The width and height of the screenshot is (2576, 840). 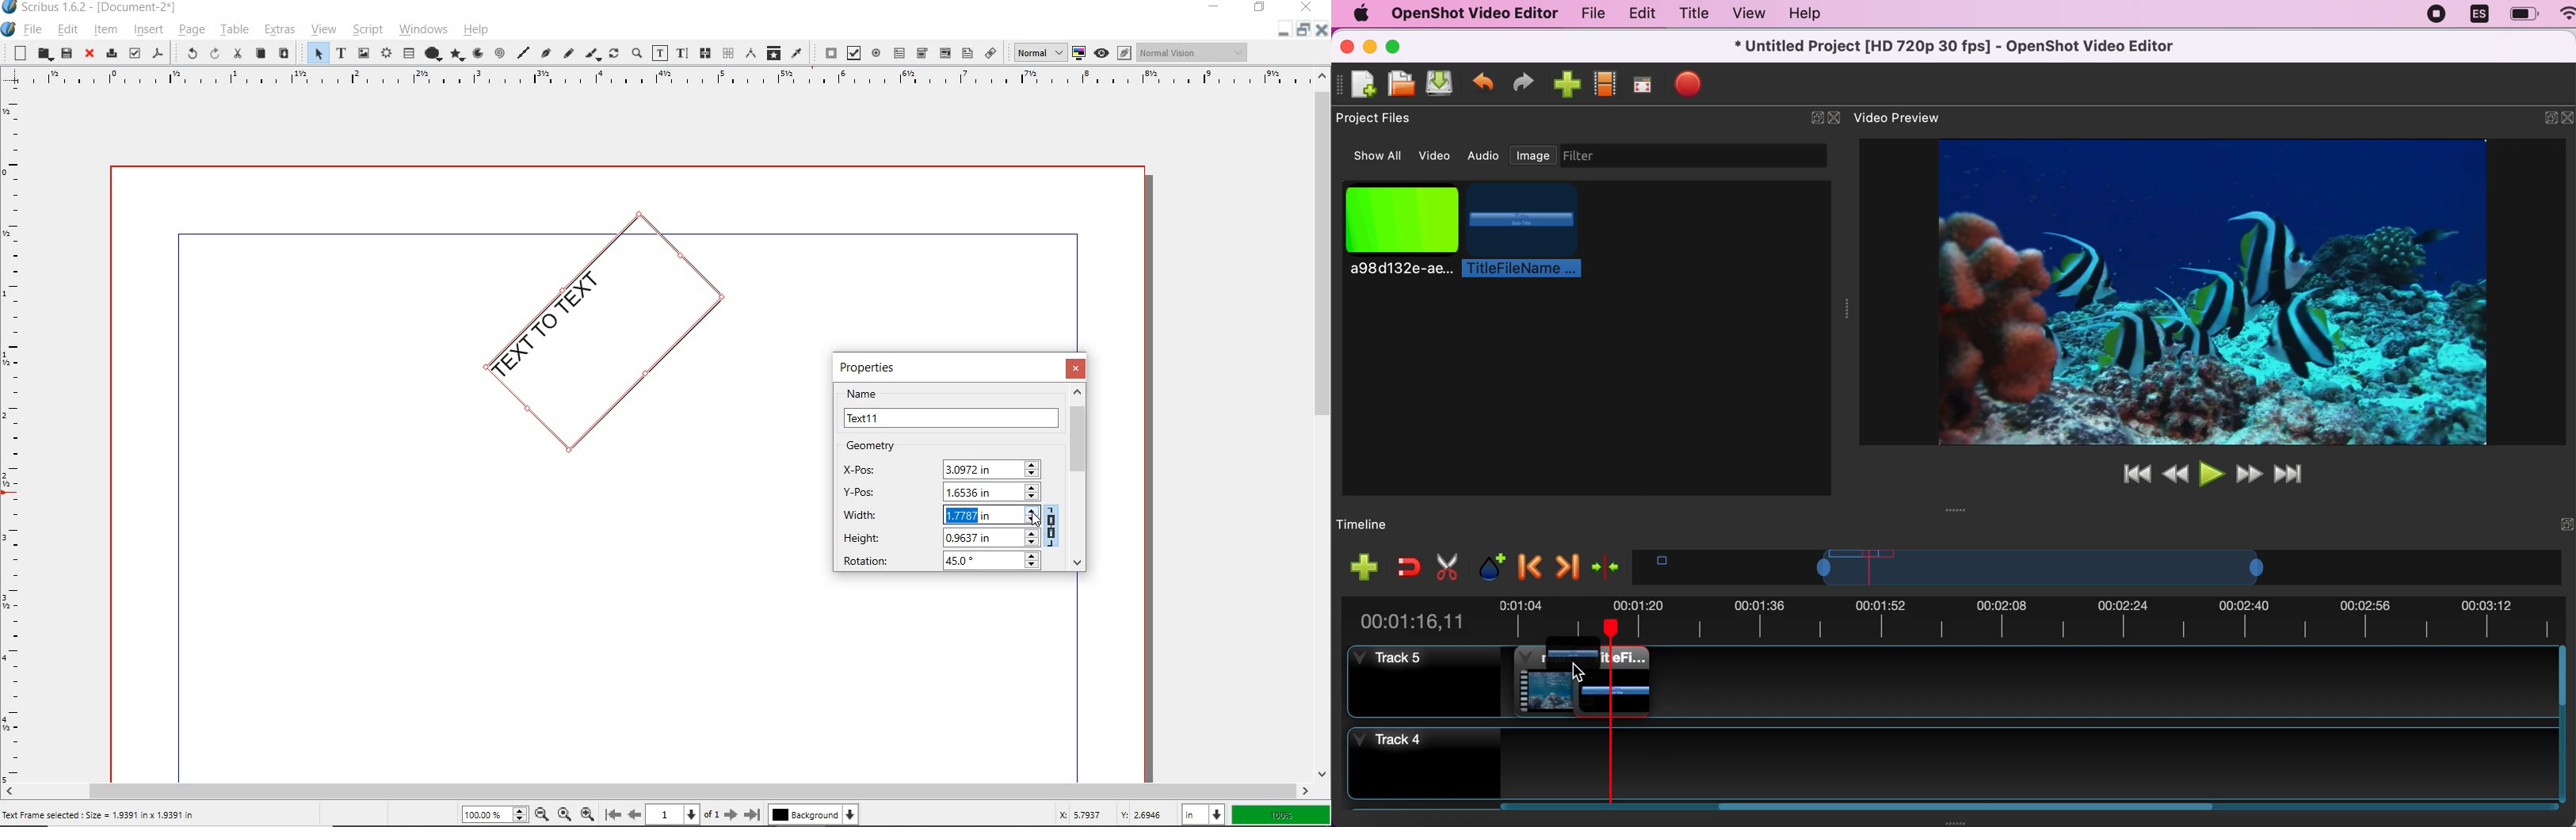 What do you see at coordinates (2094, 570) in the screenshot?
I see `timeline` at bounding box center [2094, 570].